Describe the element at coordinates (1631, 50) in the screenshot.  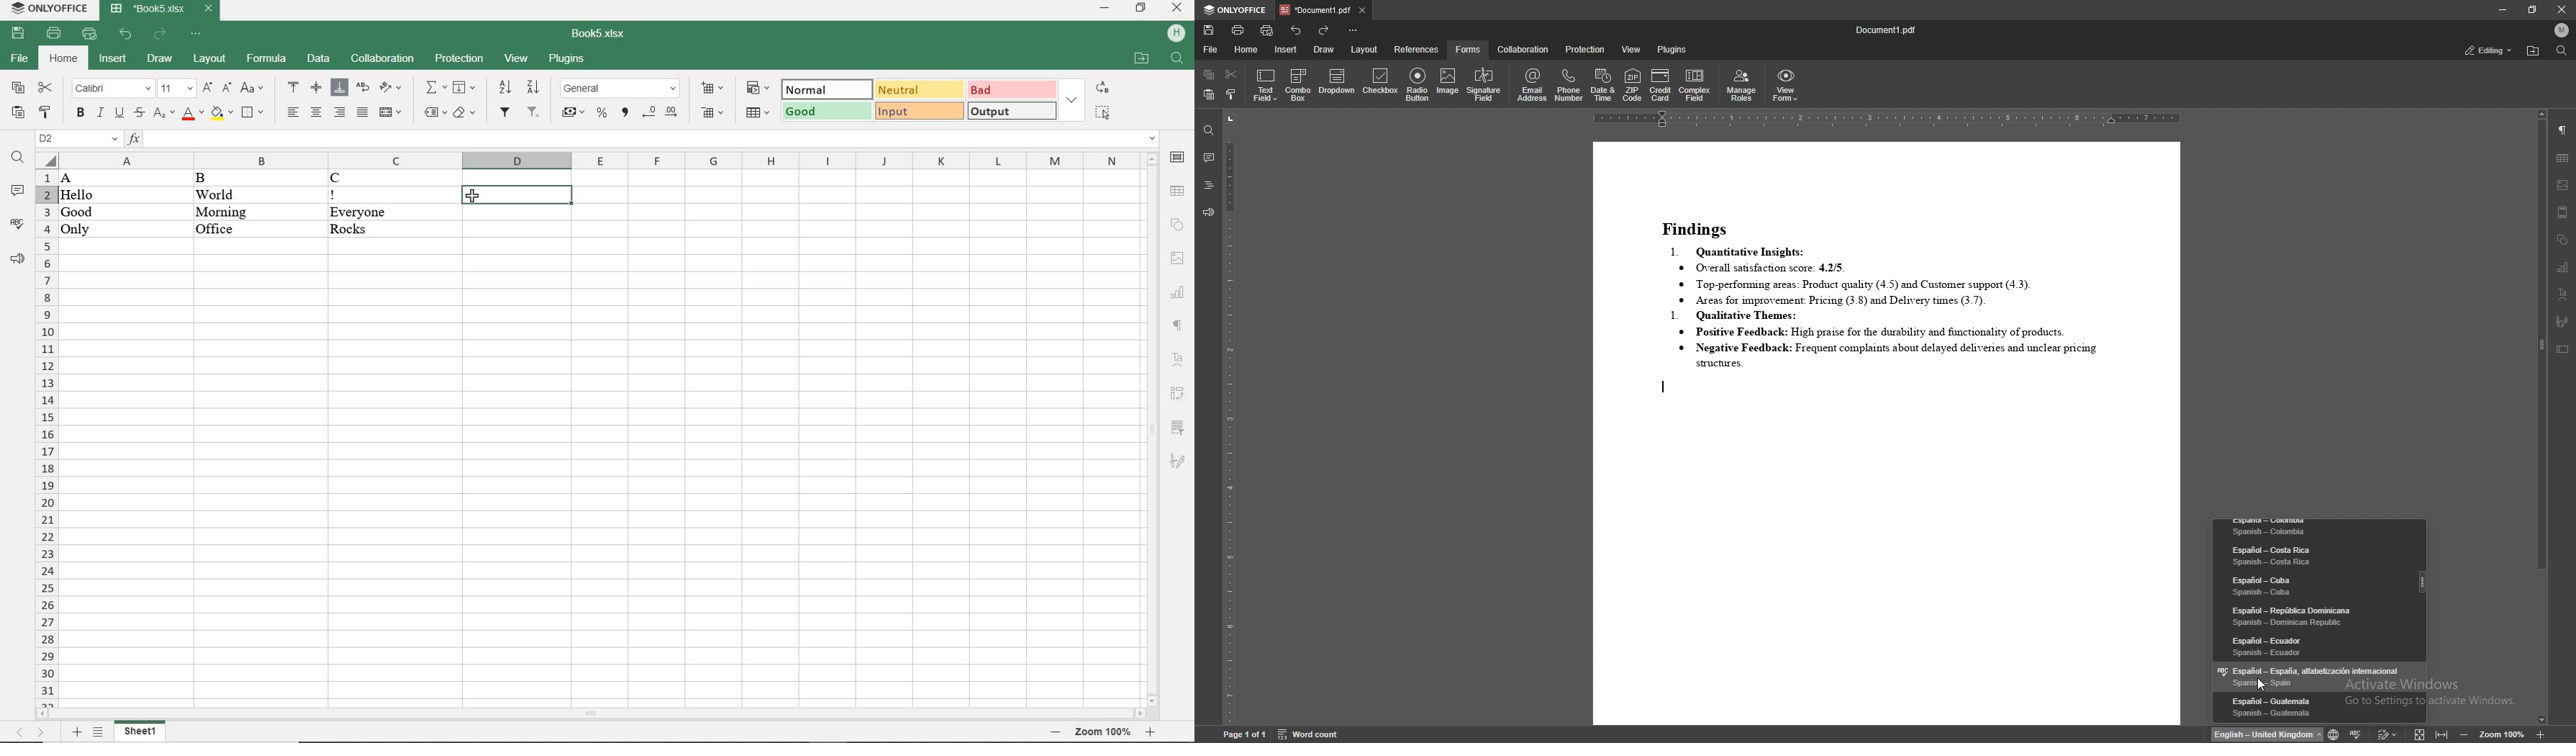
I see `view` at that location.